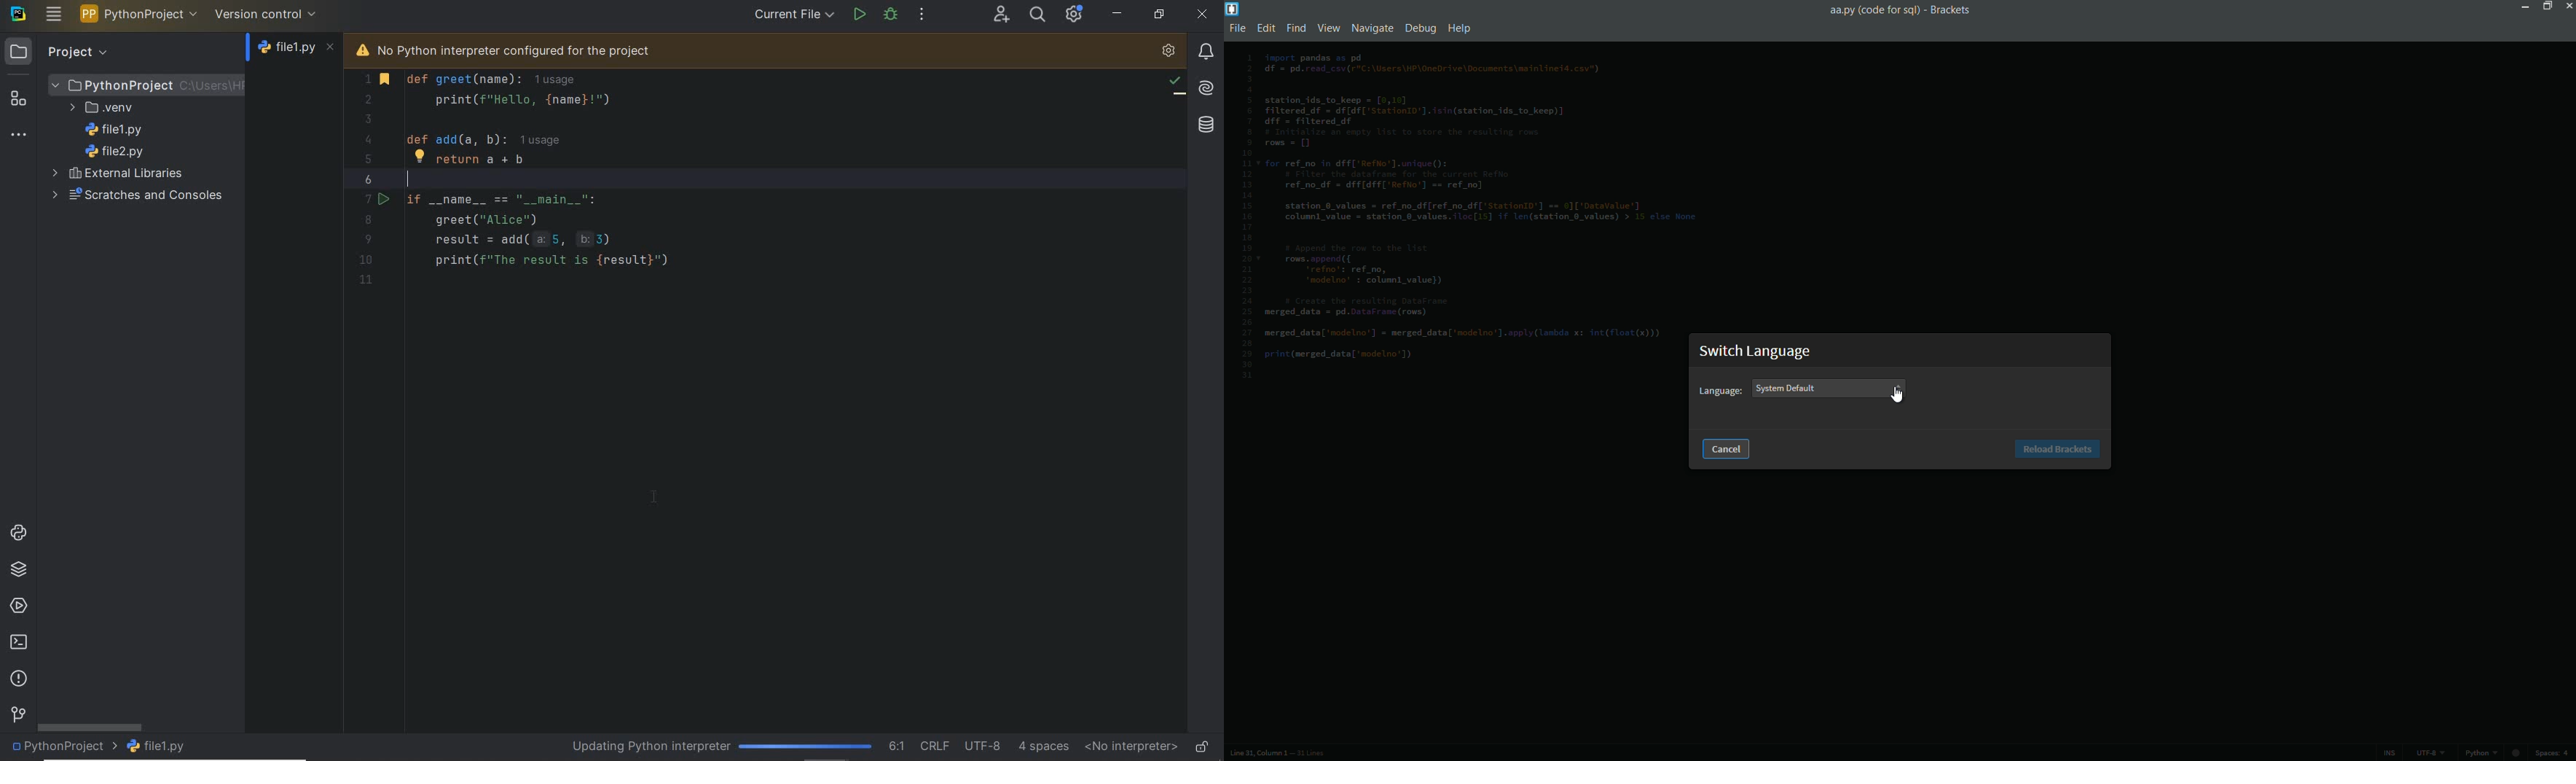 This screenshot has height=784, width=2576. Describe the element at coordinates (1311, 755) in the screenshot. I see `number of lines` at that location.